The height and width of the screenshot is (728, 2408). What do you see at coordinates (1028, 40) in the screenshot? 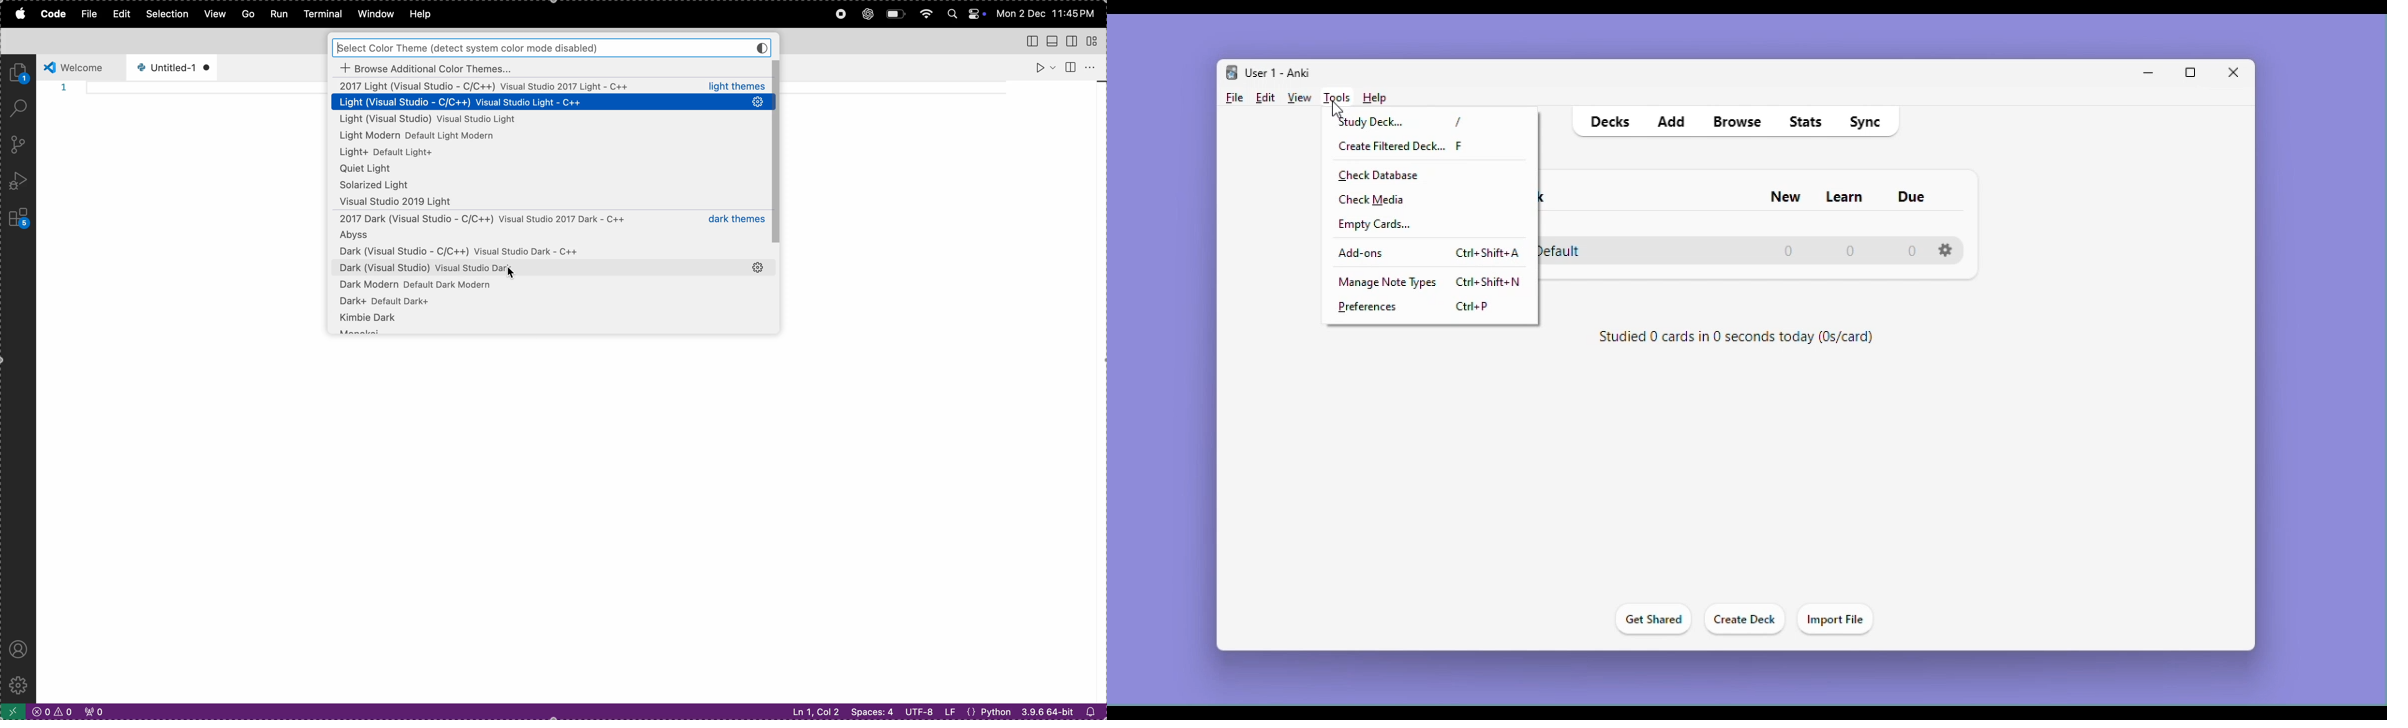
I see `toggle primary side bar` at bounding box center [1028, 40].